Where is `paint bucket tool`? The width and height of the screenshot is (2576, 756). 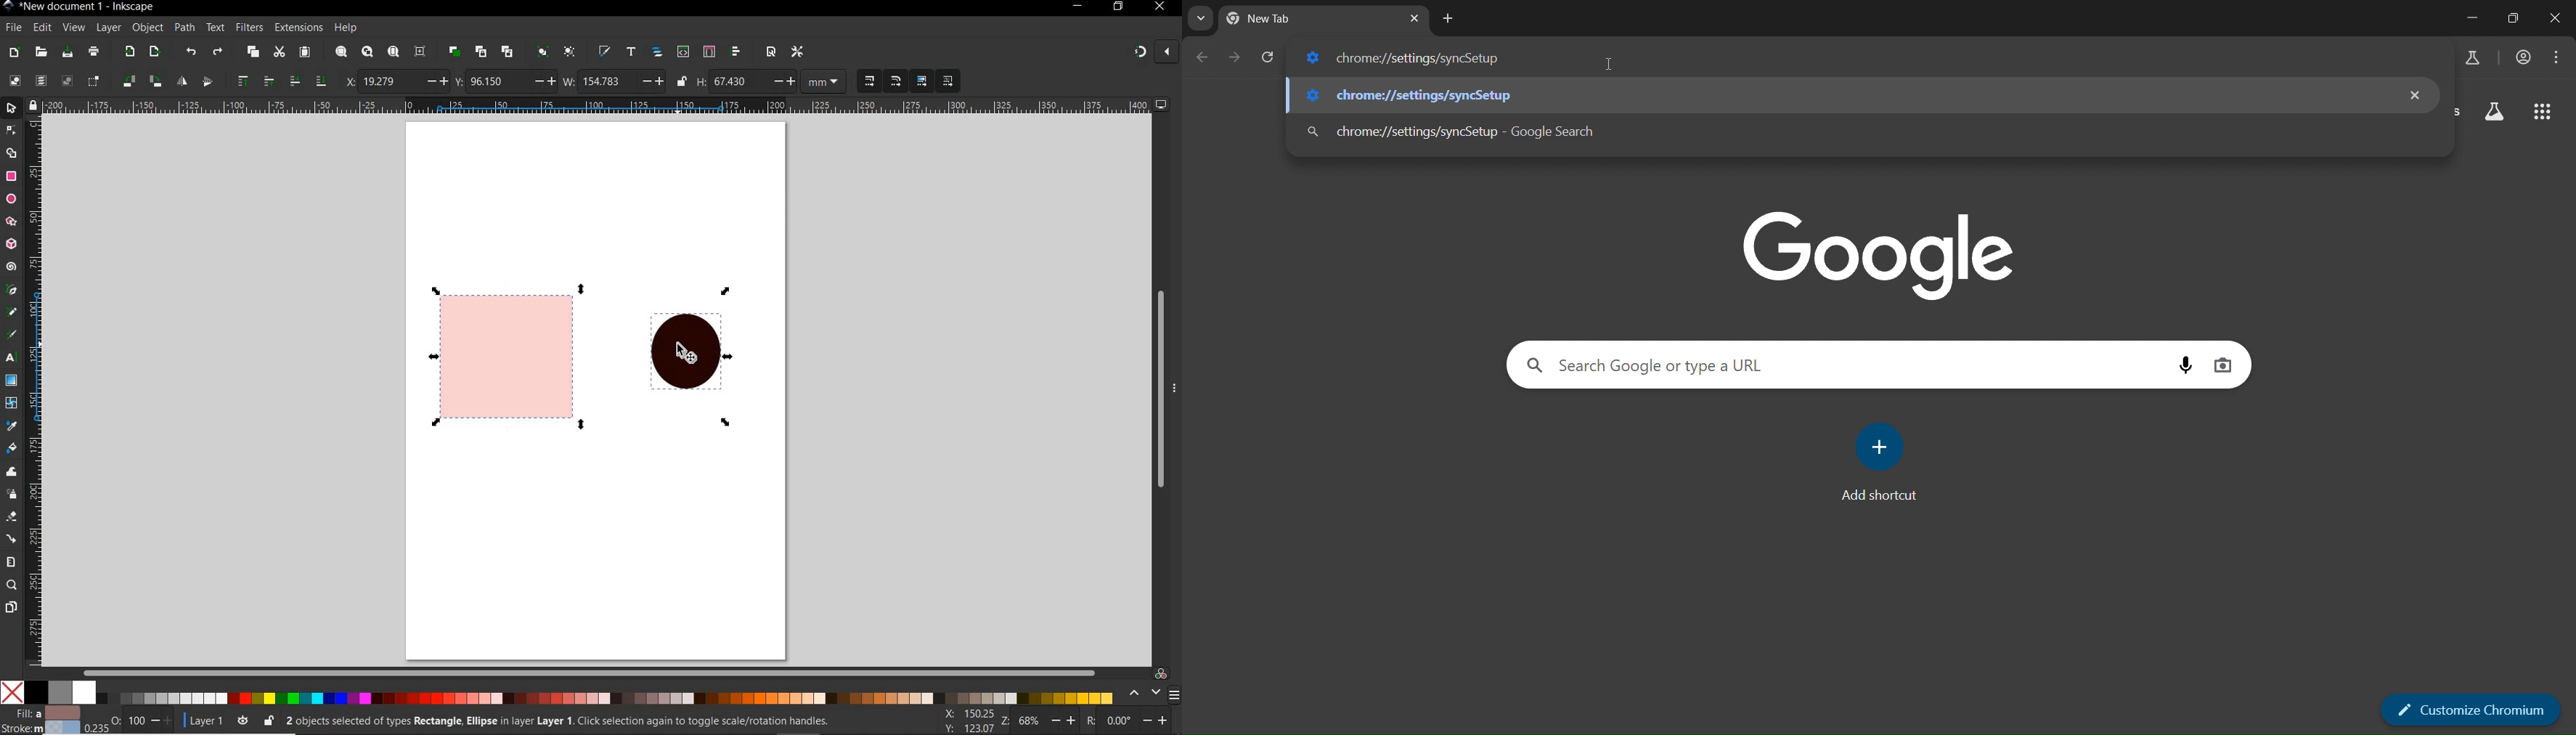
paint bucket tool is located at coordinates (11, 447).